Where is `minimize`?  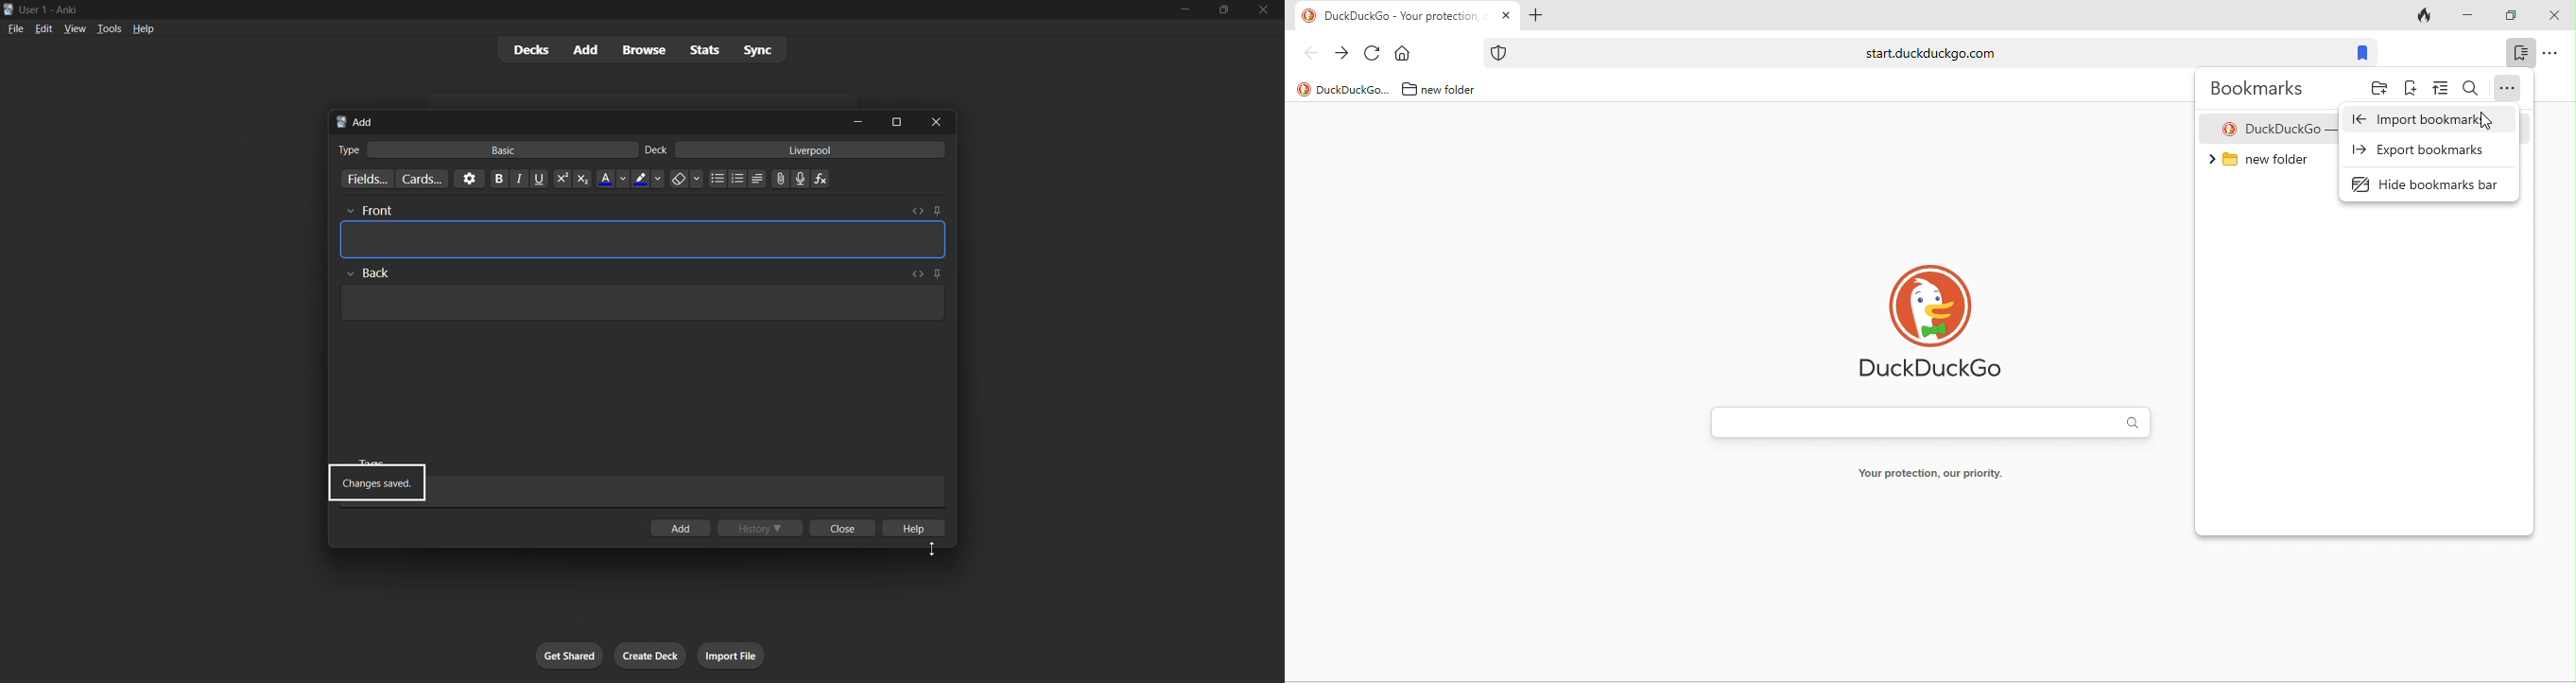
minimize is located at coordinates (1176, 10).